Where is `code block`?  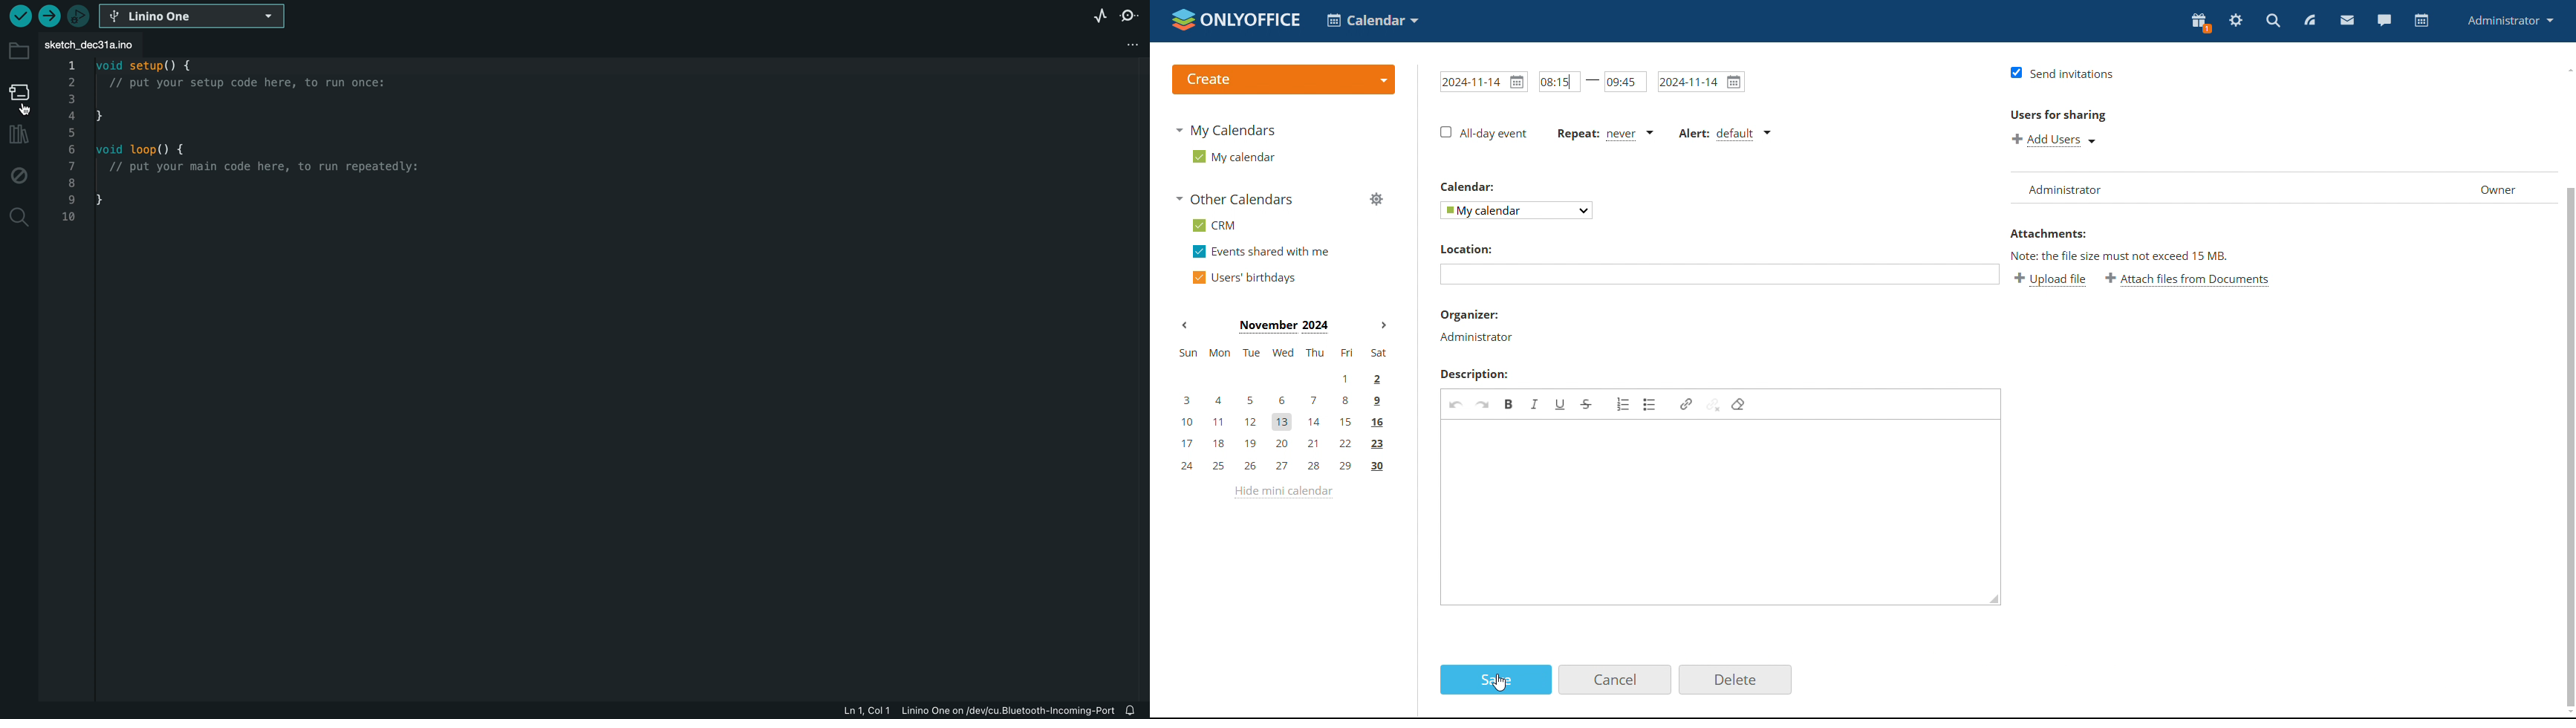
code block is located at coordinates (267, 133).